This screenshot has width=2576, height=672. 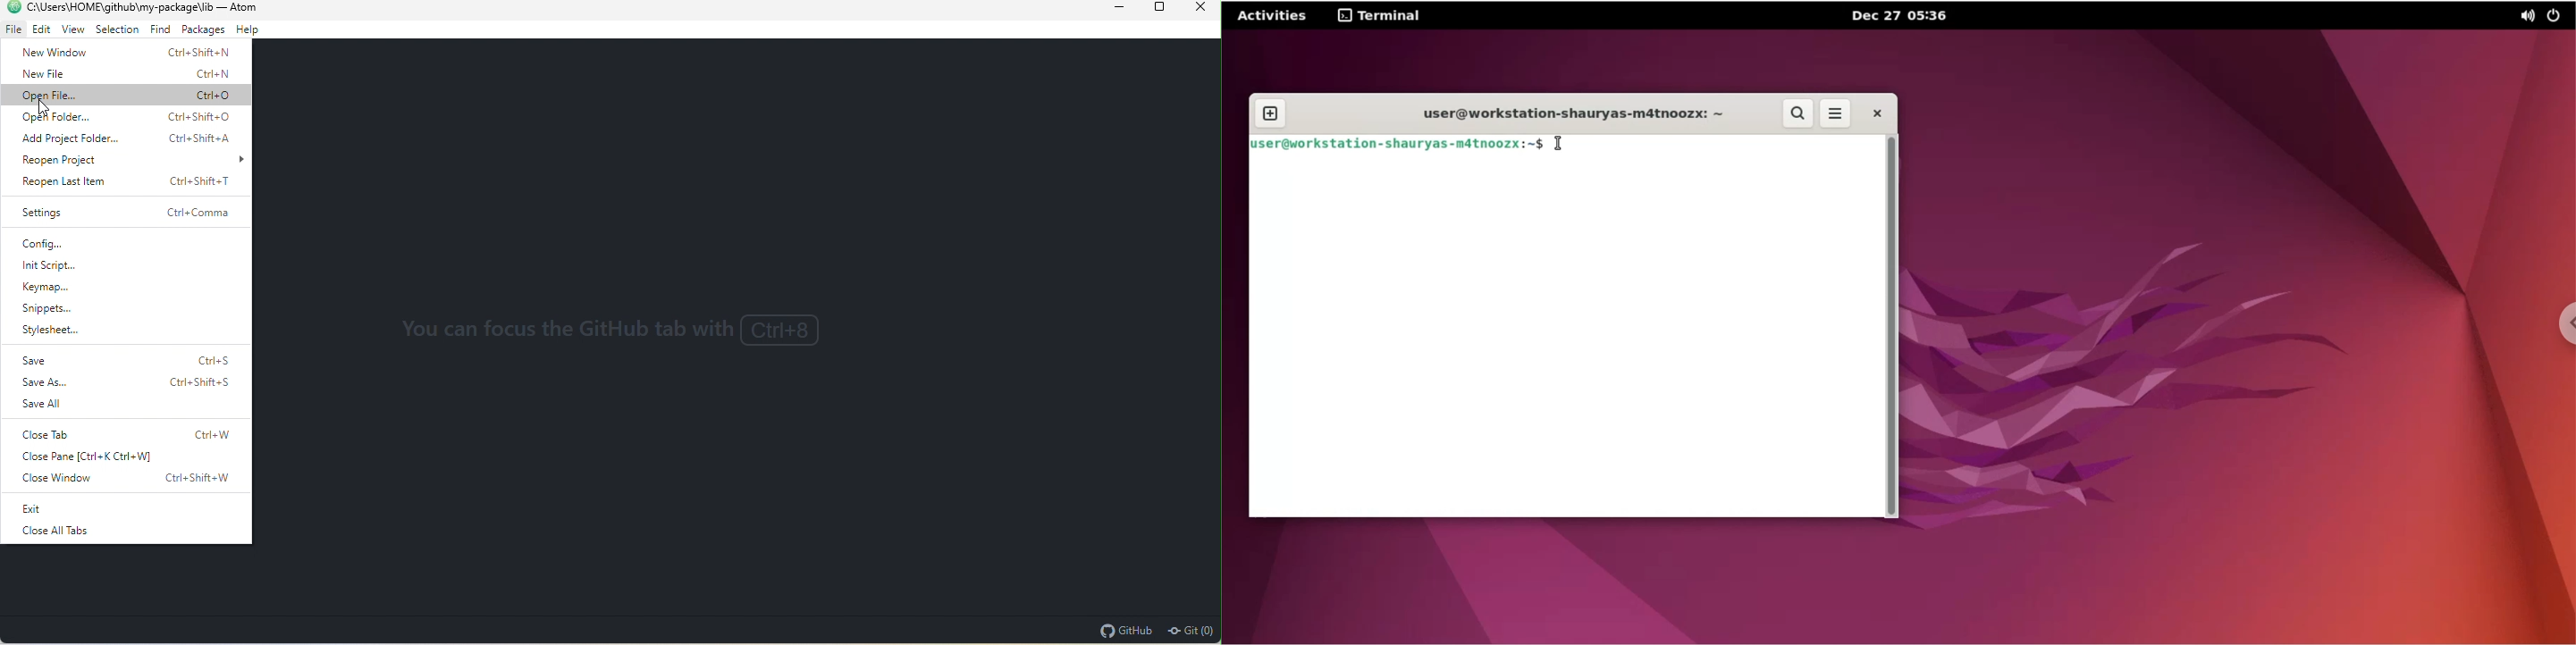 I want to click on chrome options, so click(x=2564, y=324).